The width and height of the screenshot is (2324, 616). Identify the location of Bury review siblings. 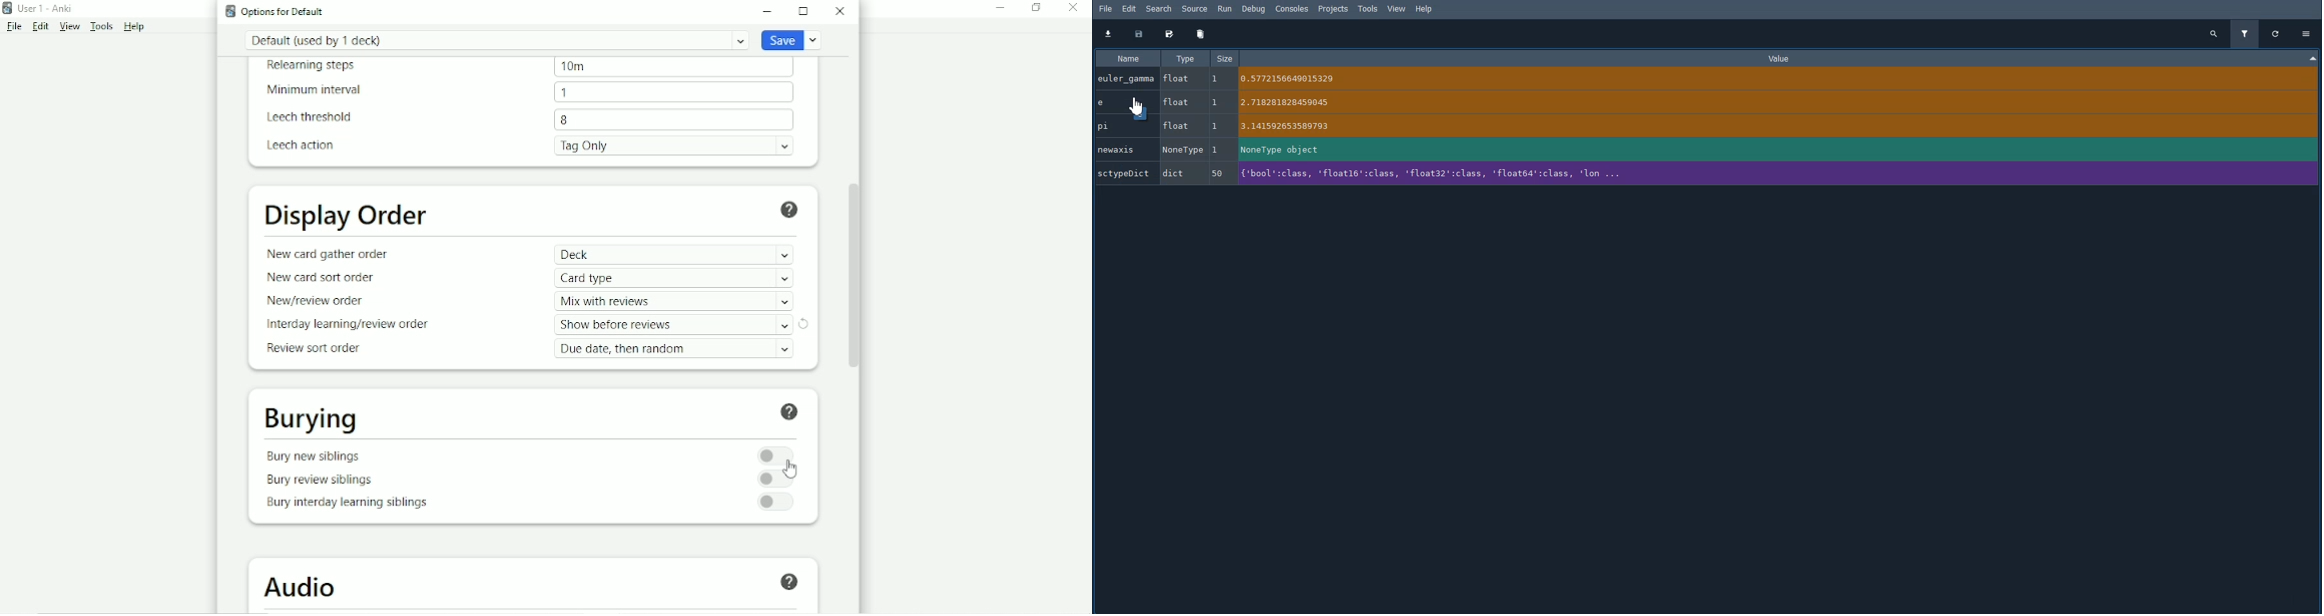
(324, 480).